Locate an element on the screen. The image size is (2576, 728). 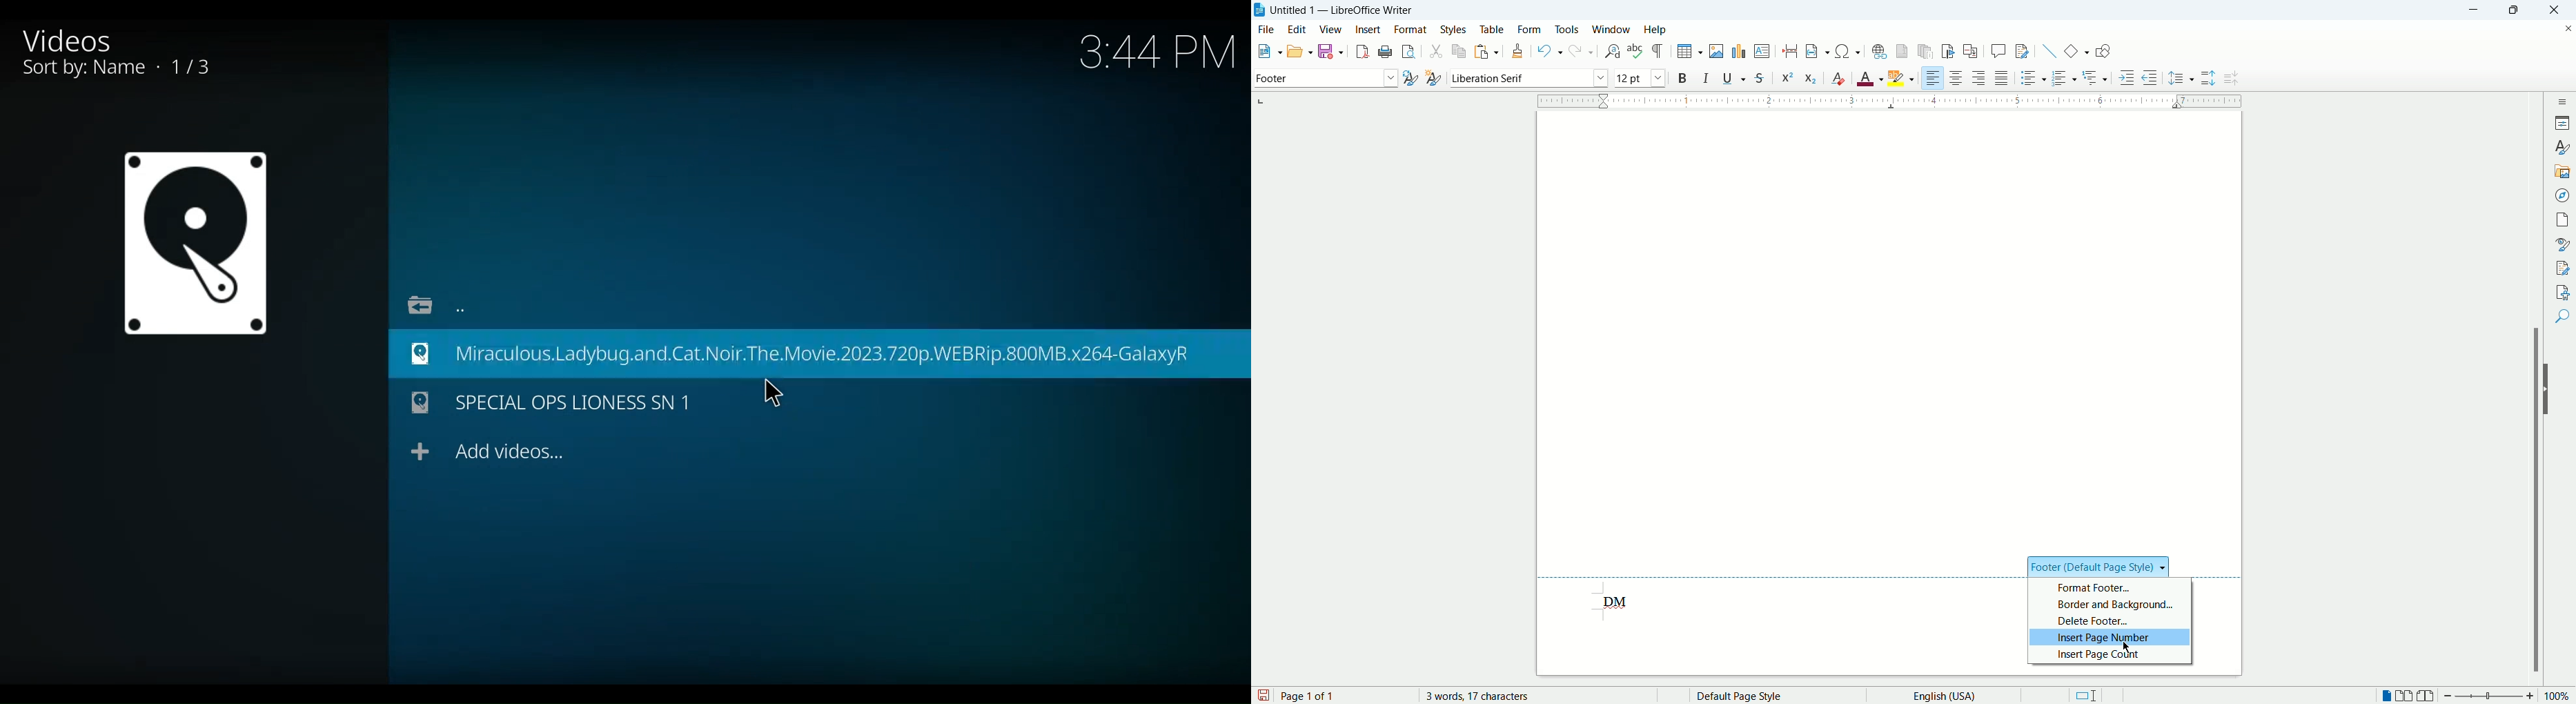
insert comment is located at coordinates (1998, 50).